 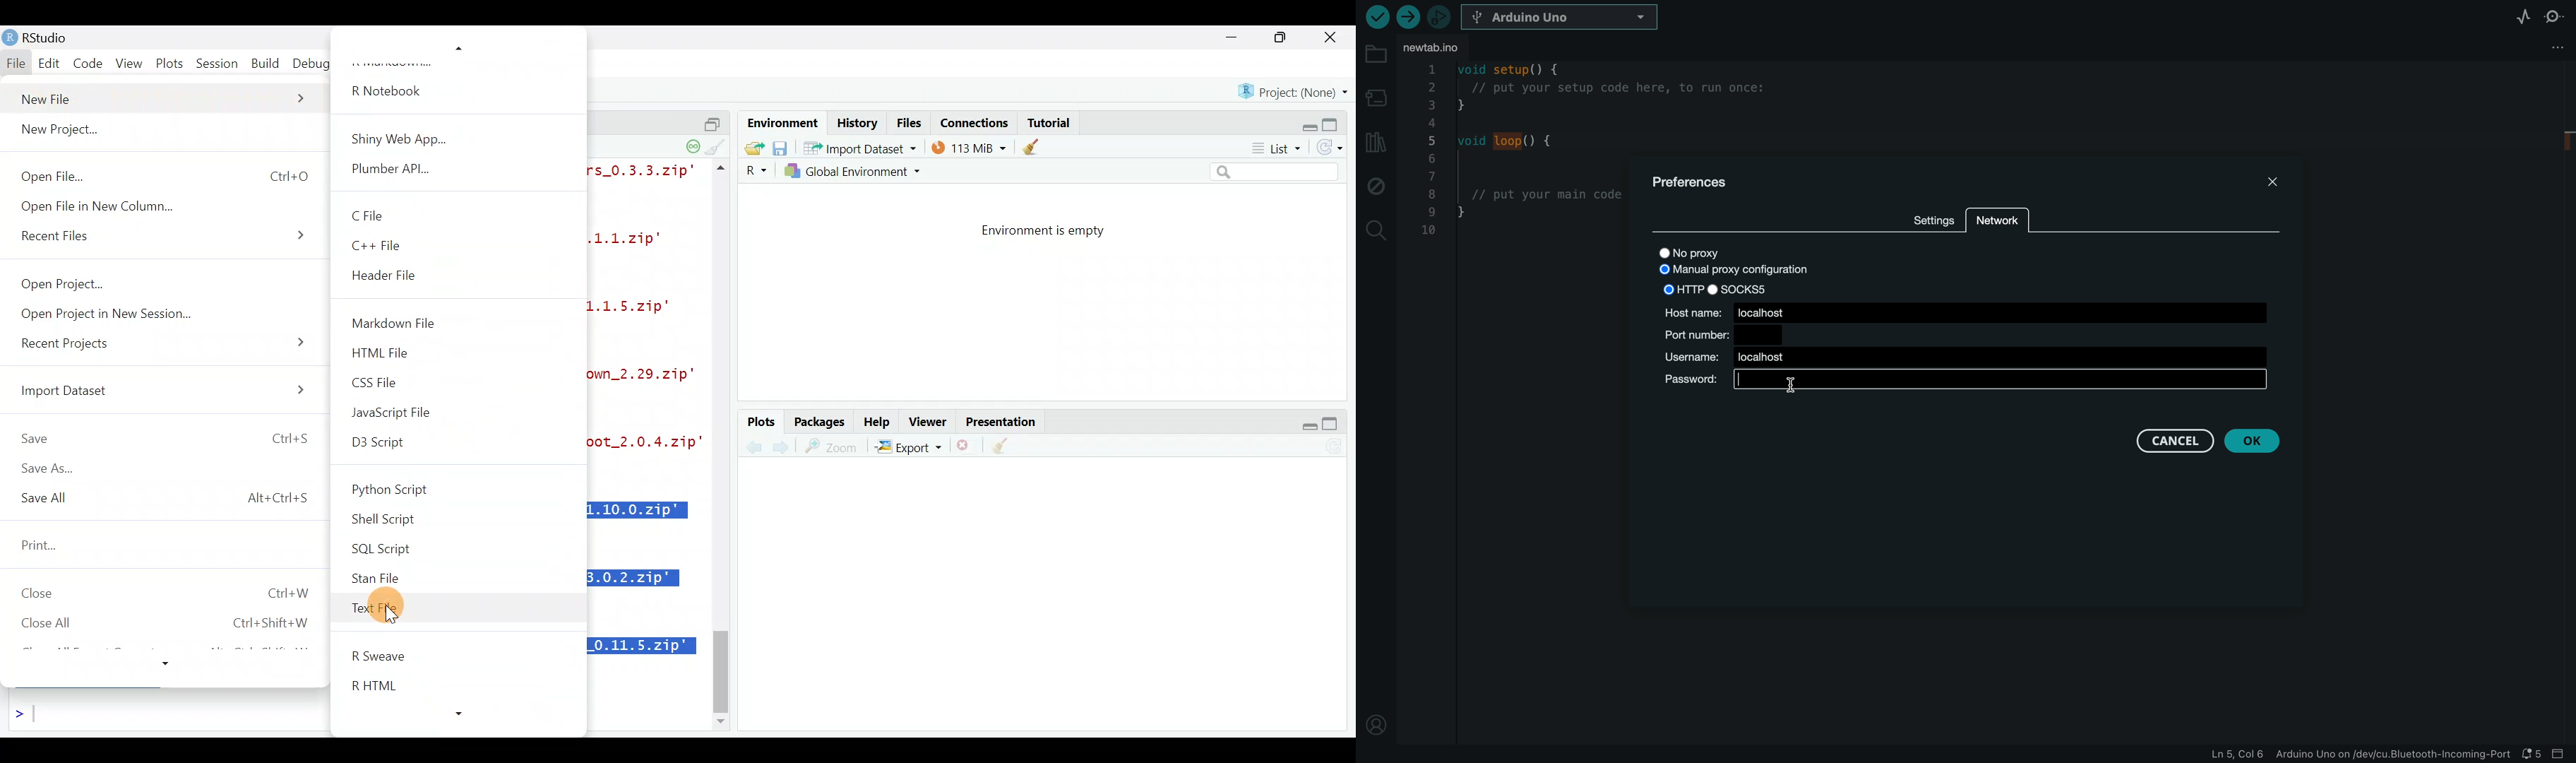 I want to click on Edit, so click(x=52, y=64).